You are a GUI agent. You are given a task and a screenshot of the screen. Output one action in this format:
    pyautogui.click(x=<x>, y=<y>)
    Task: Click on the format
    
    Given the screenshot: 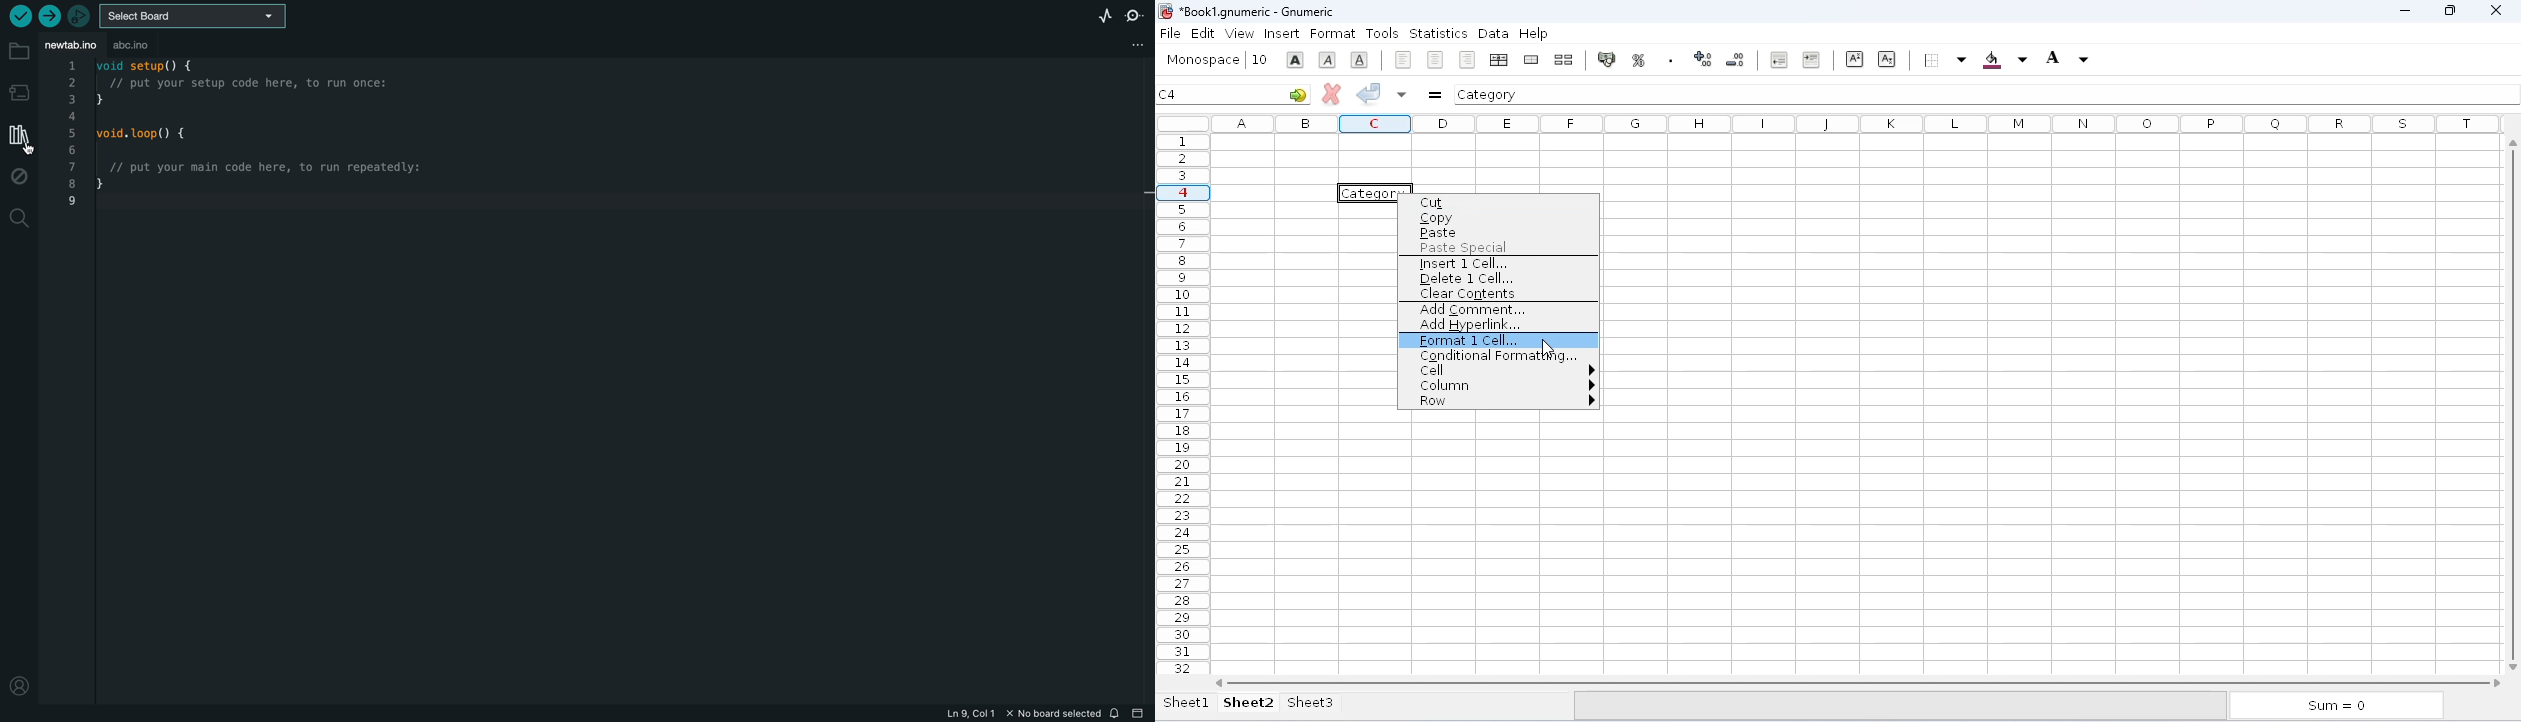 What is the action you would take?
    pyautogui.click(x=1333, y=34)
    